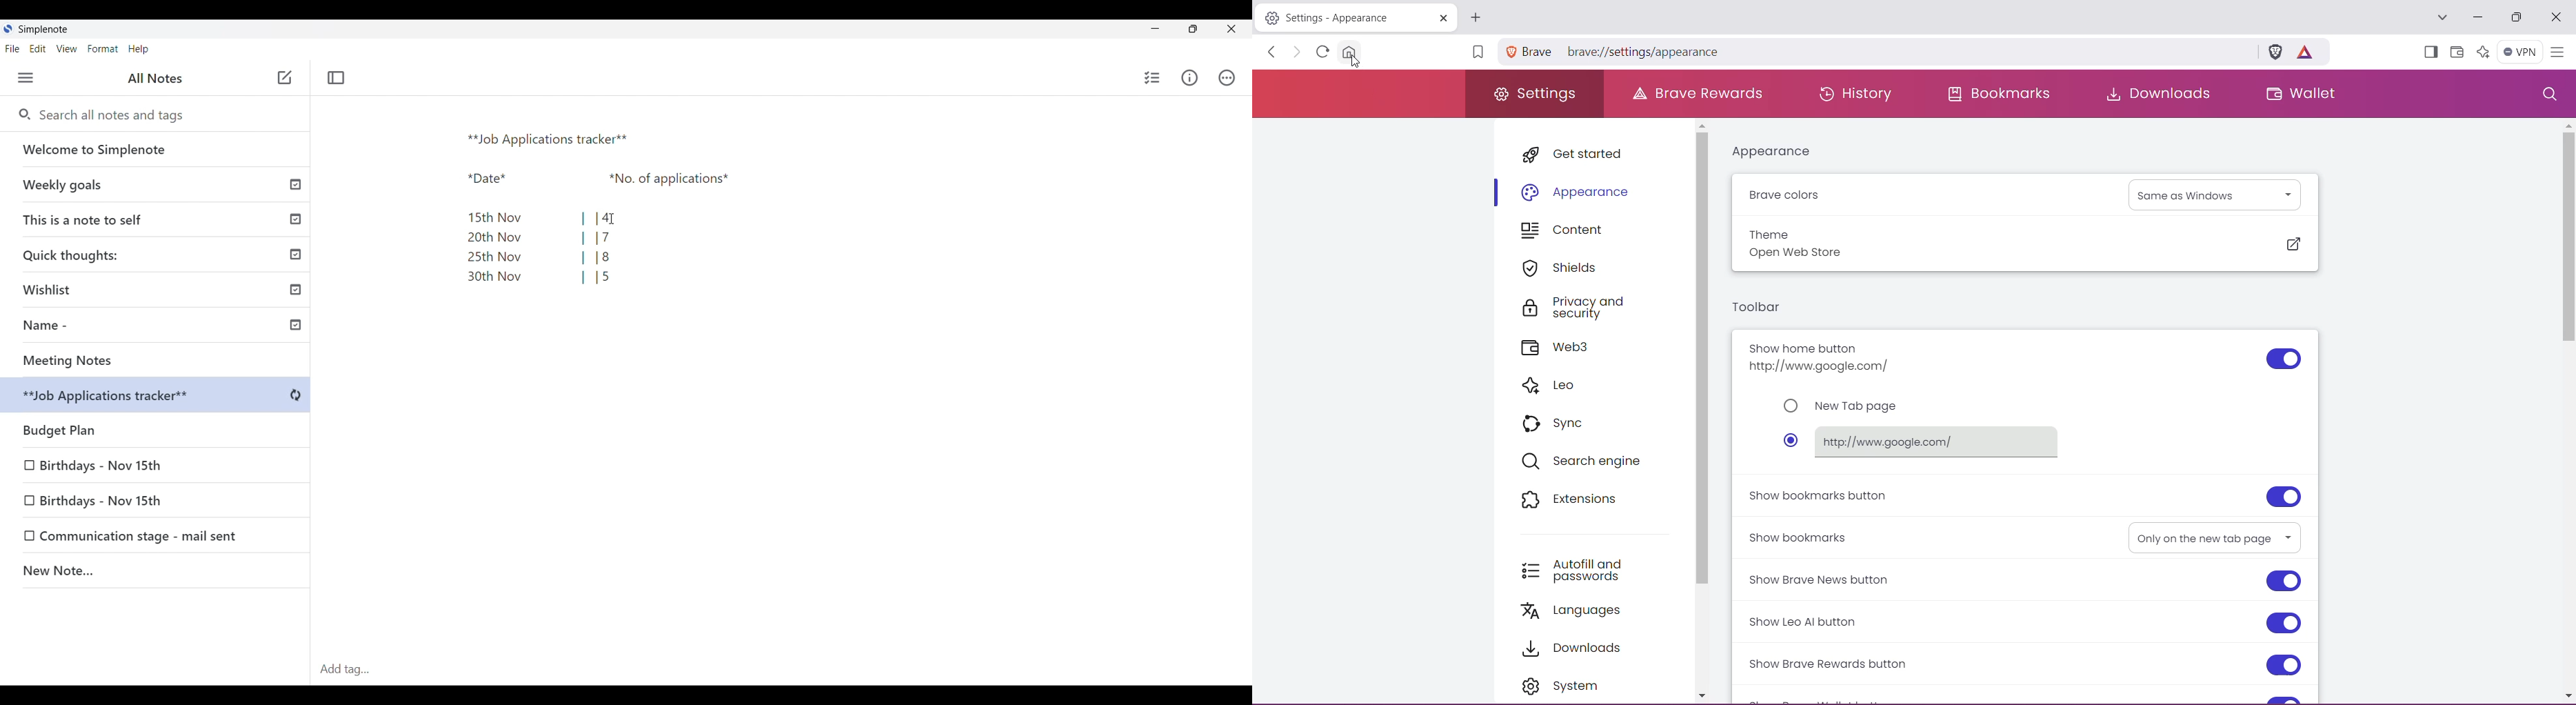  What do you see at coordinates (2283, 359) in the screenshot?
I see `Click to Show enable - Show Home Button` at bounding box center [2283, 359].